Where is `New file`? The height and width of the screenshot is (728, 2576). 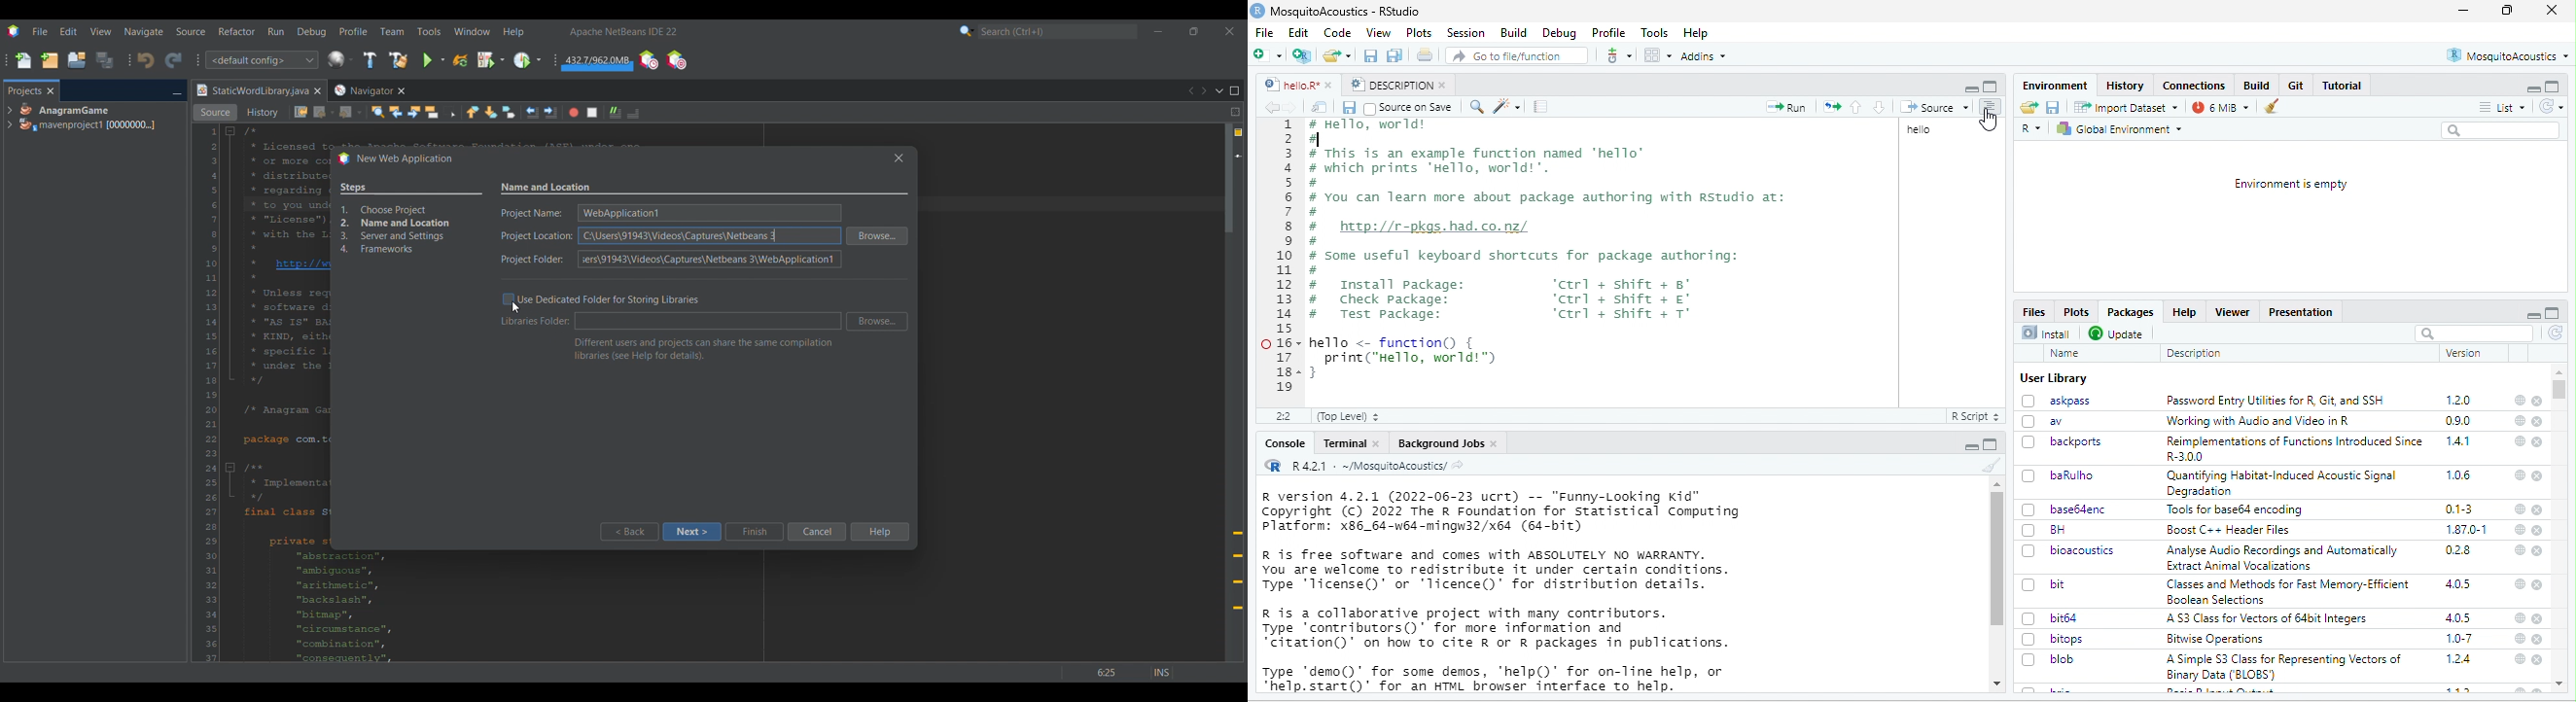 New file is located at coordinates (1271, 54).